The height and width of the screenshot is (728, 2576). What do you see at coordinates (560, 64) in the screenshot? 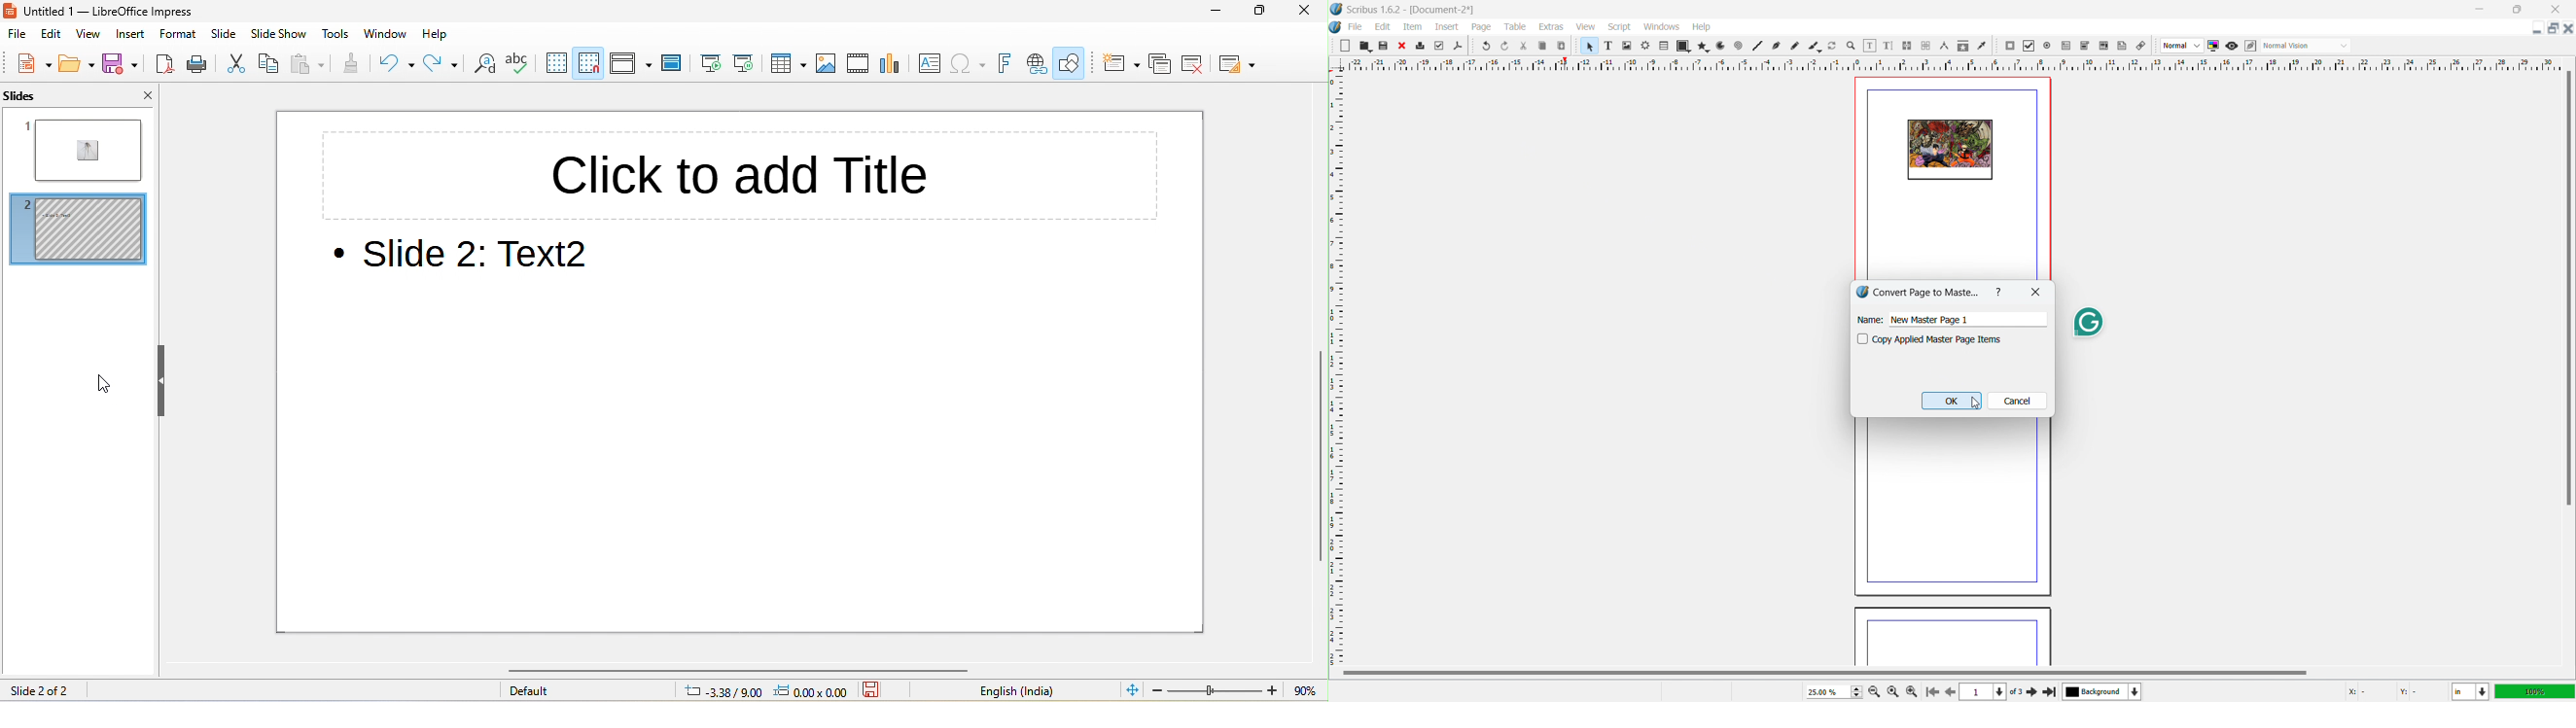
I see `display grid` at bounding box center [560, 64].